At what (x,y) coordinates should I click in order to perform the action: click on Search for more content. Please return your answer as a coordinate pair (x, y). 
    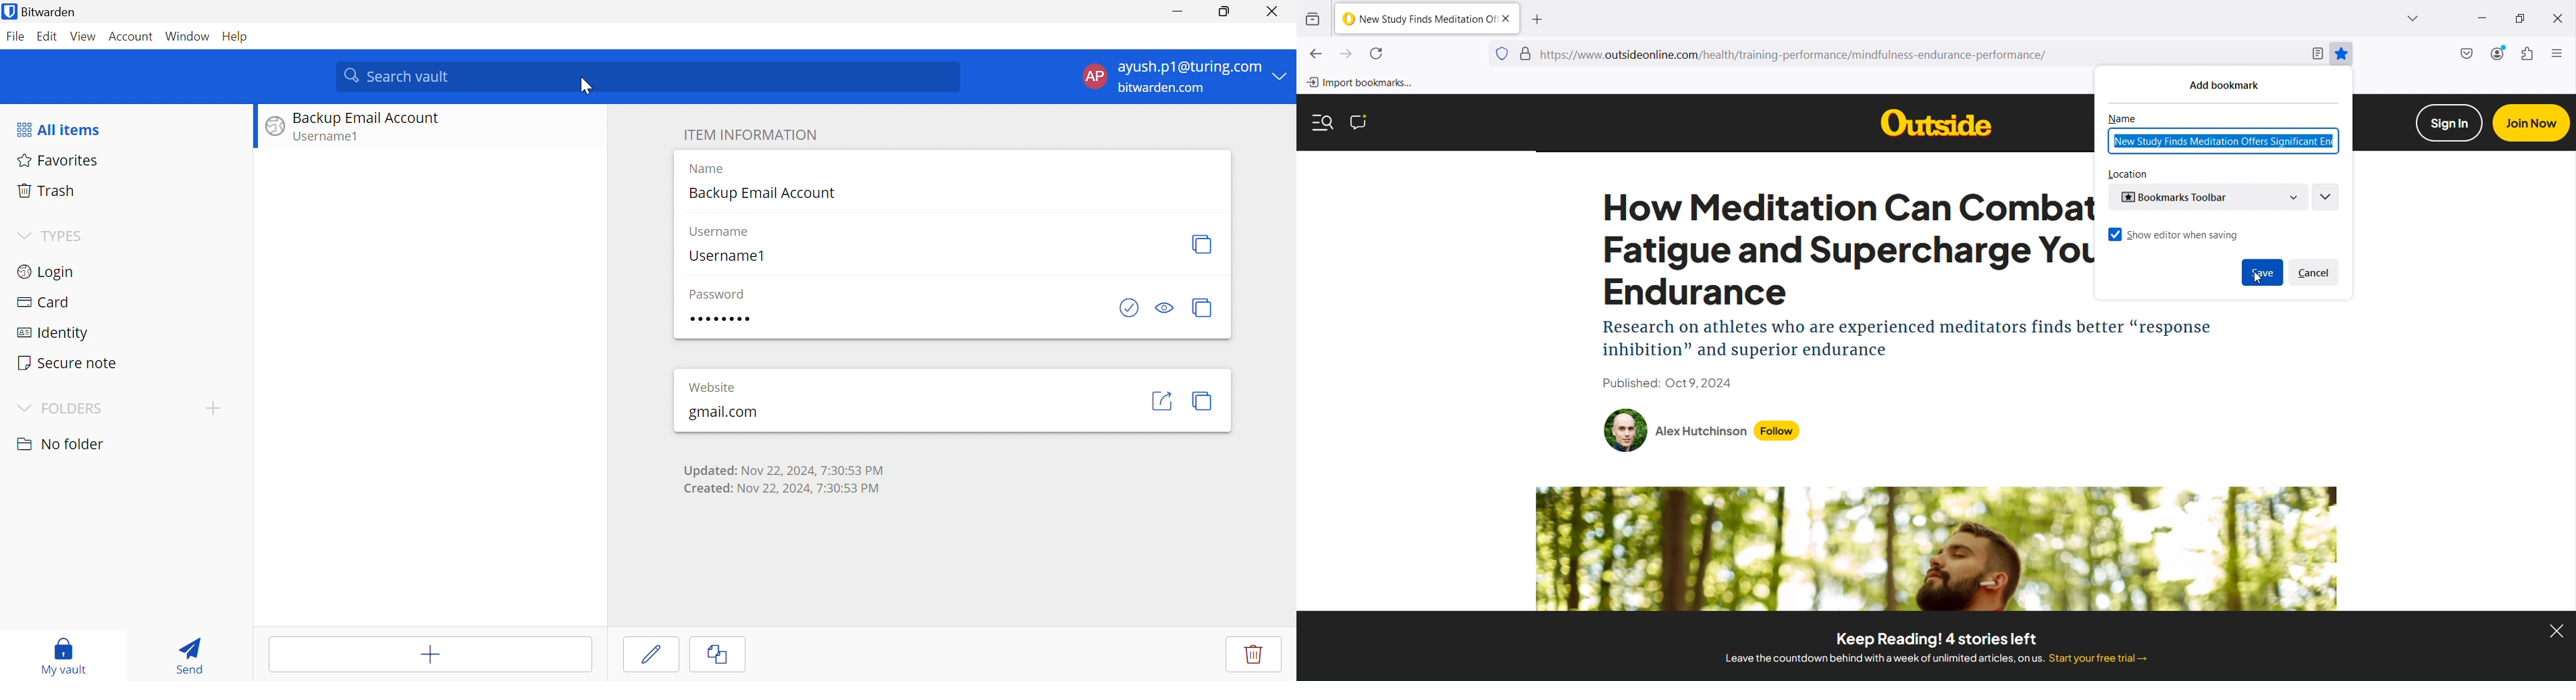
    Looking at the image, I should click on (1323, 122).